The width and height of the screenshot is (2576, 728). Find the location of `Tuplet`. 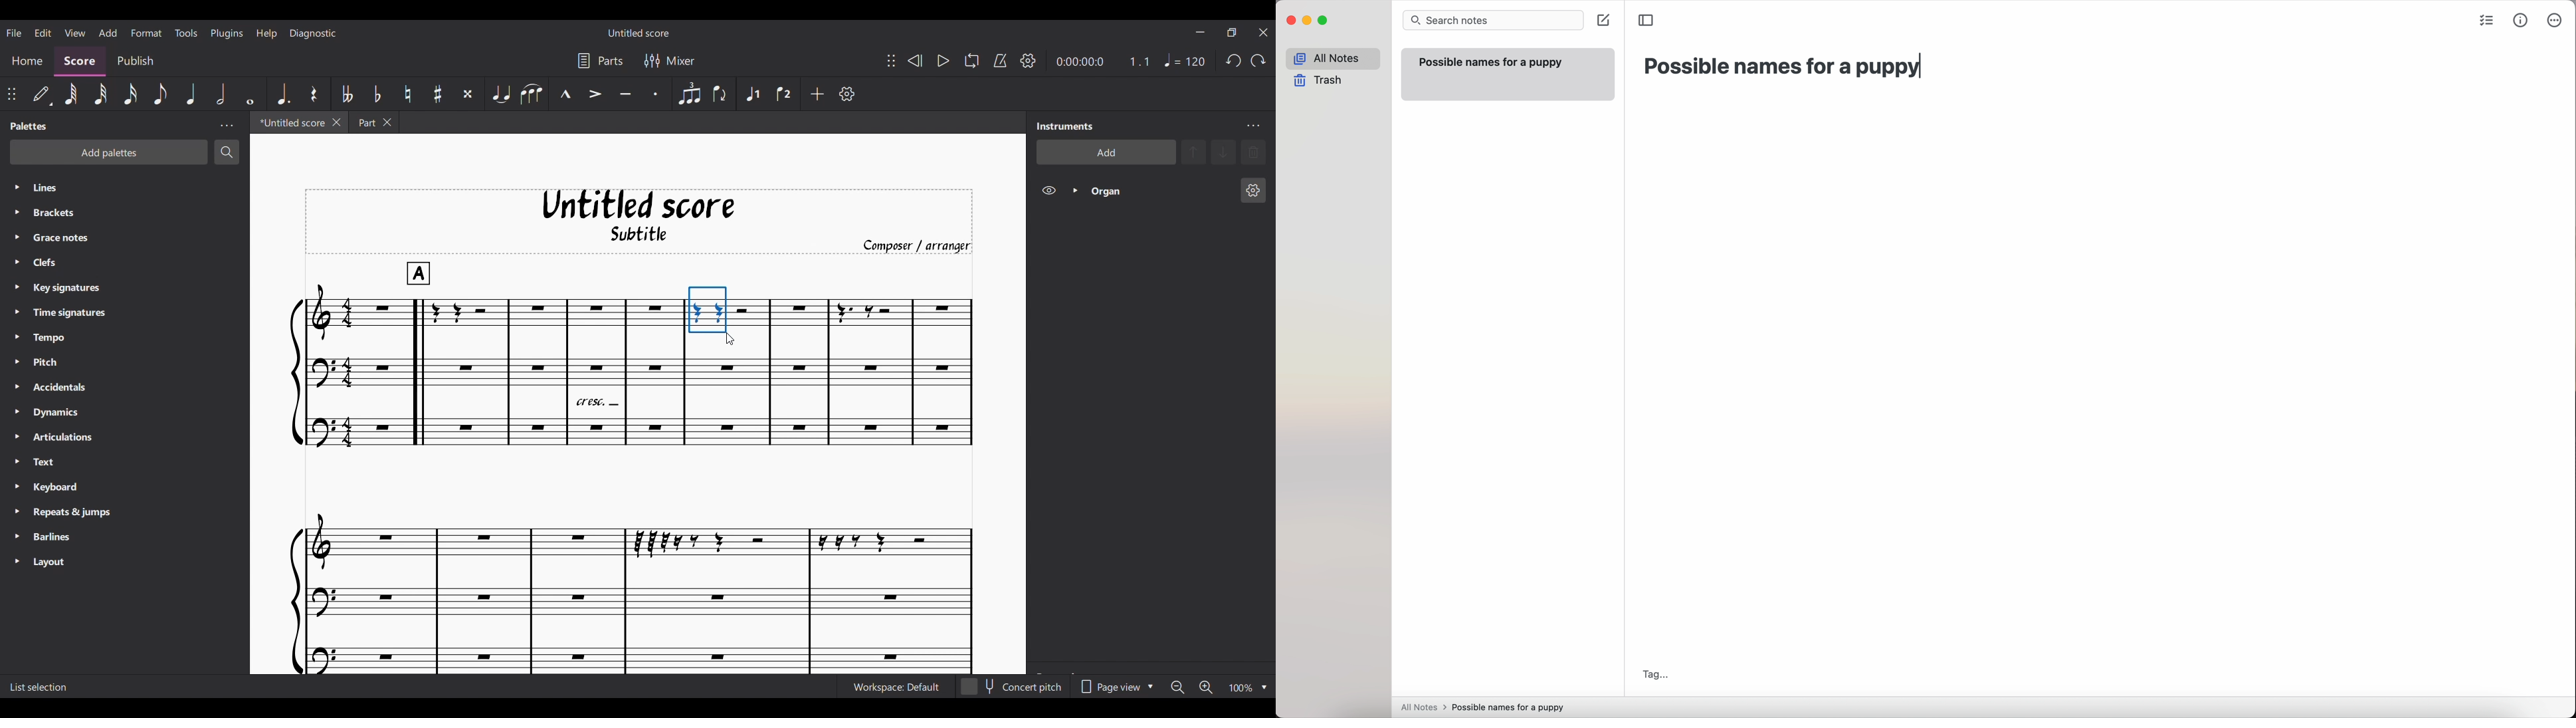

Tuplet is located at coordinates (690, 94).